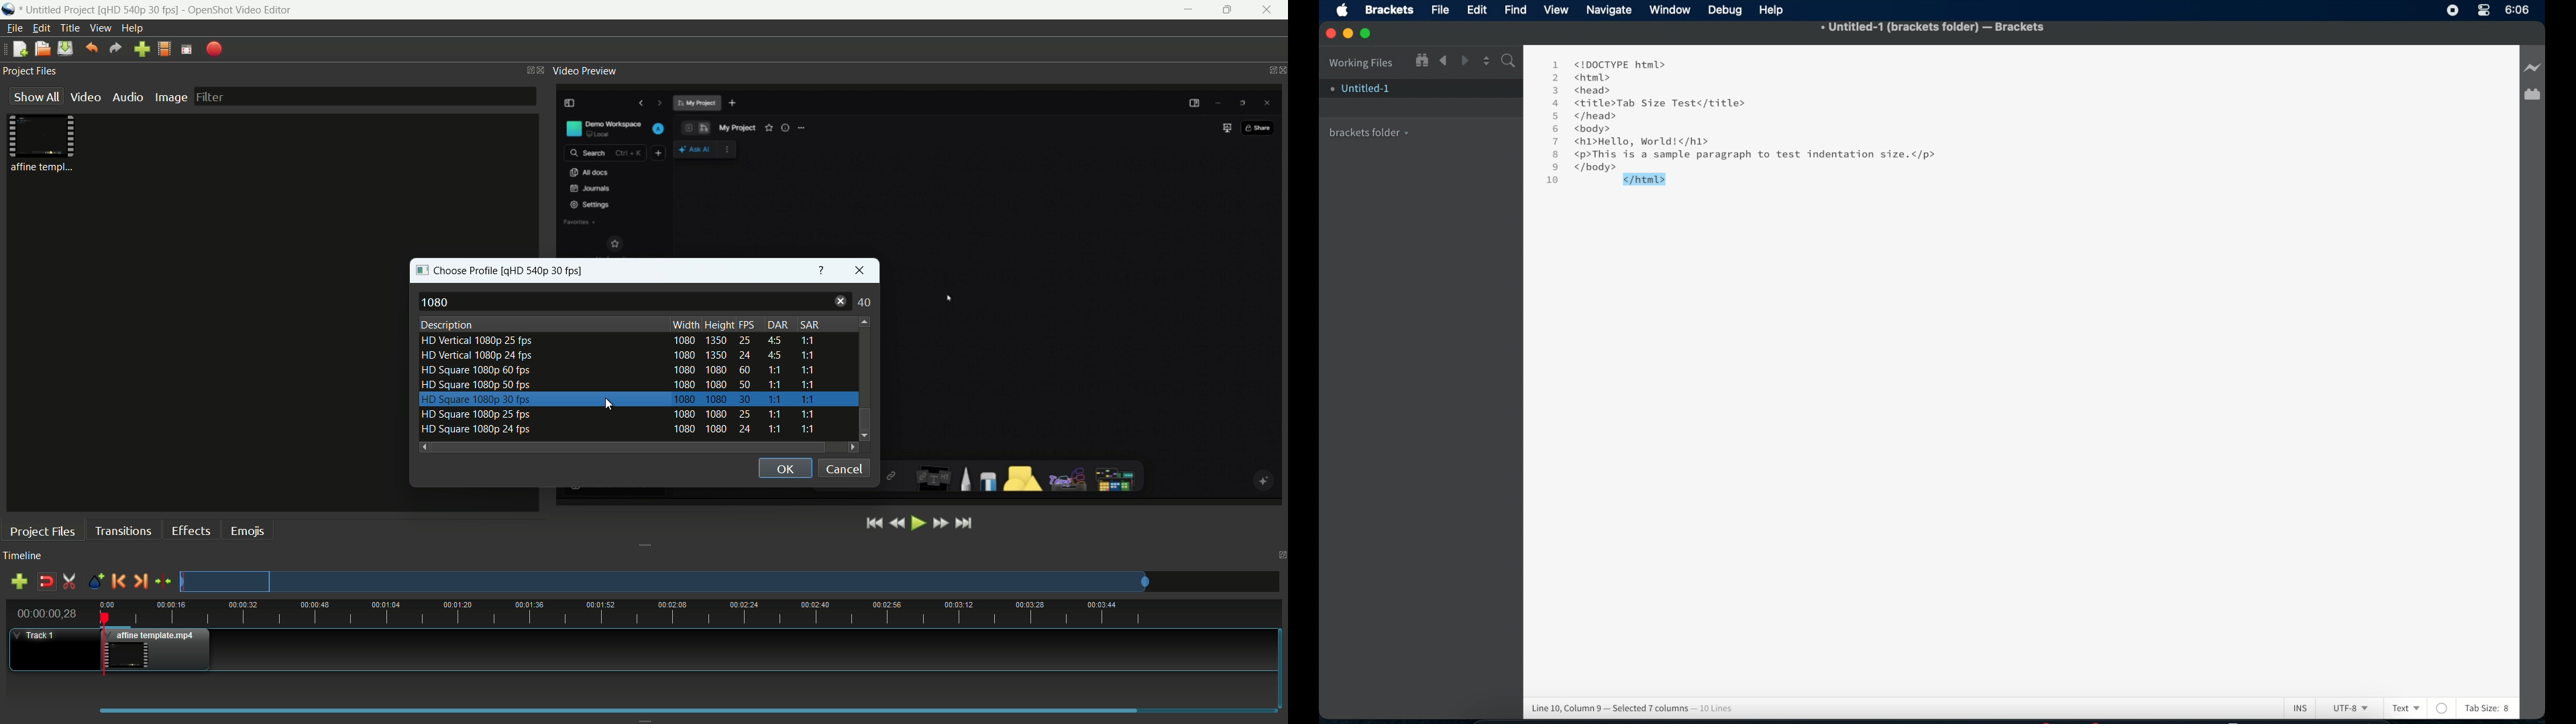 Image resolution: width=2576 pixels, height=728 pixels. Describe the element at coordinates (719, 324) in the screenshot. I see `height` at that location.